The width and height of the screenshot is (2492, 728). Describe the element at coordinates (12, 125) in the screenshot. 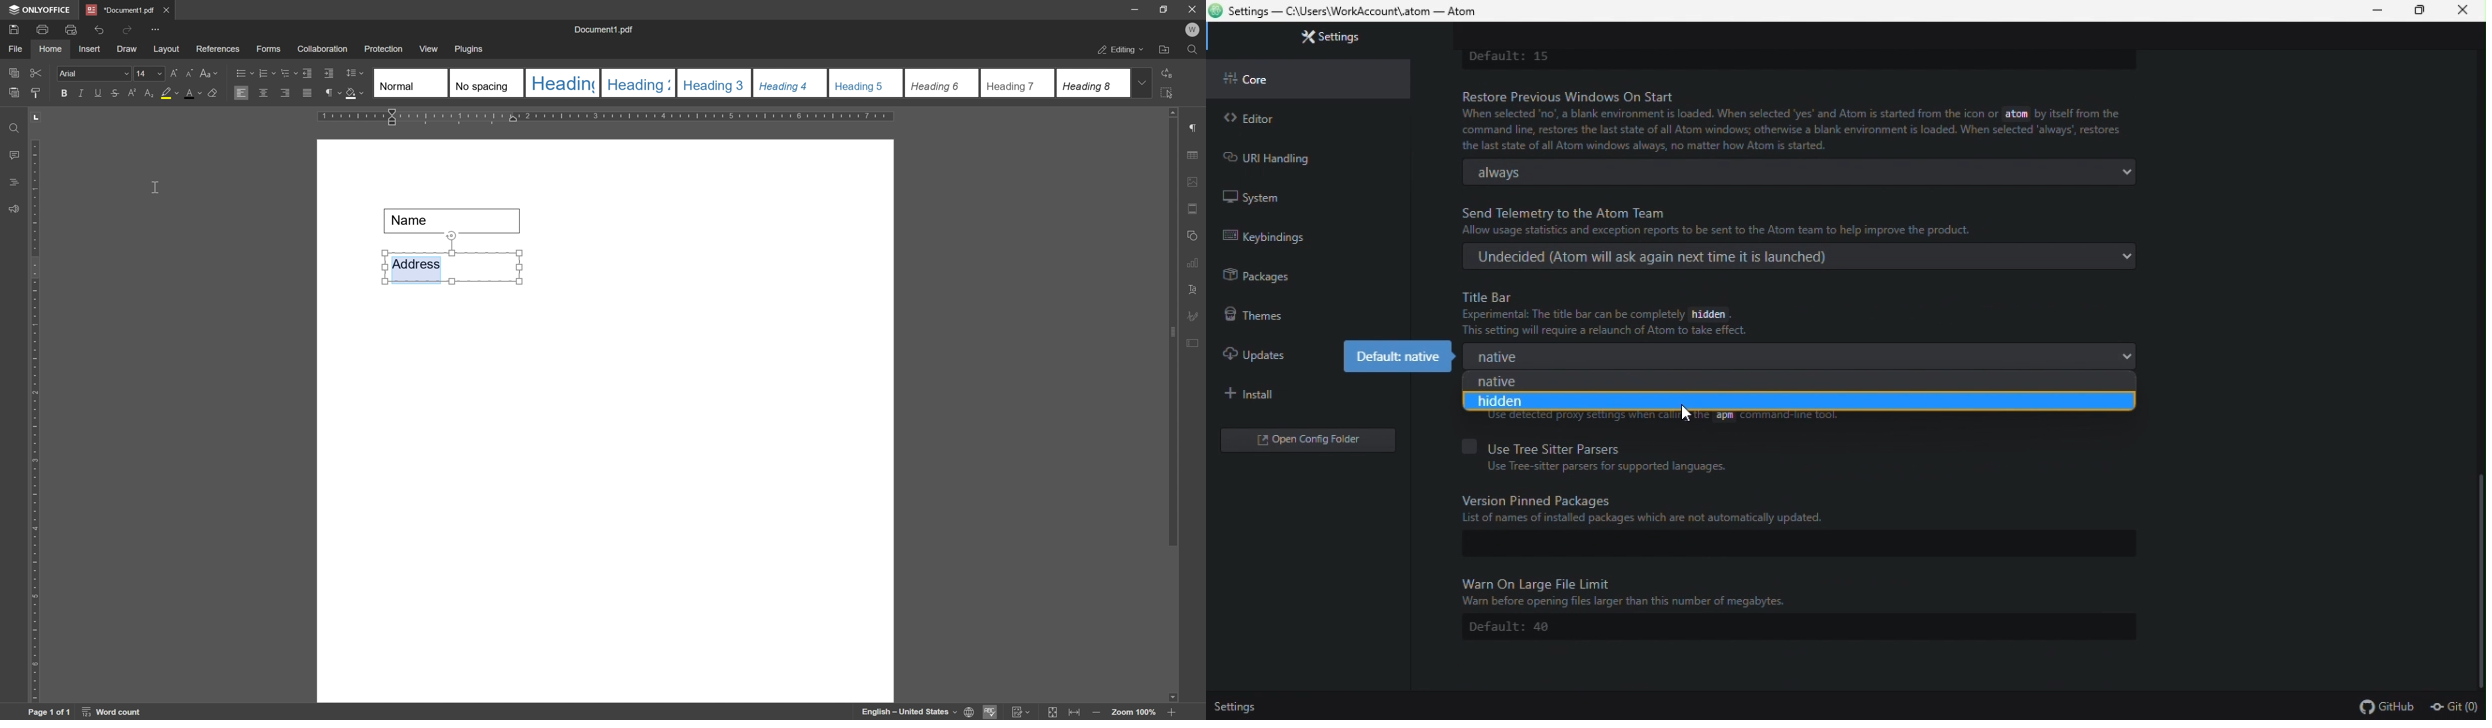

I see `find` at that location.